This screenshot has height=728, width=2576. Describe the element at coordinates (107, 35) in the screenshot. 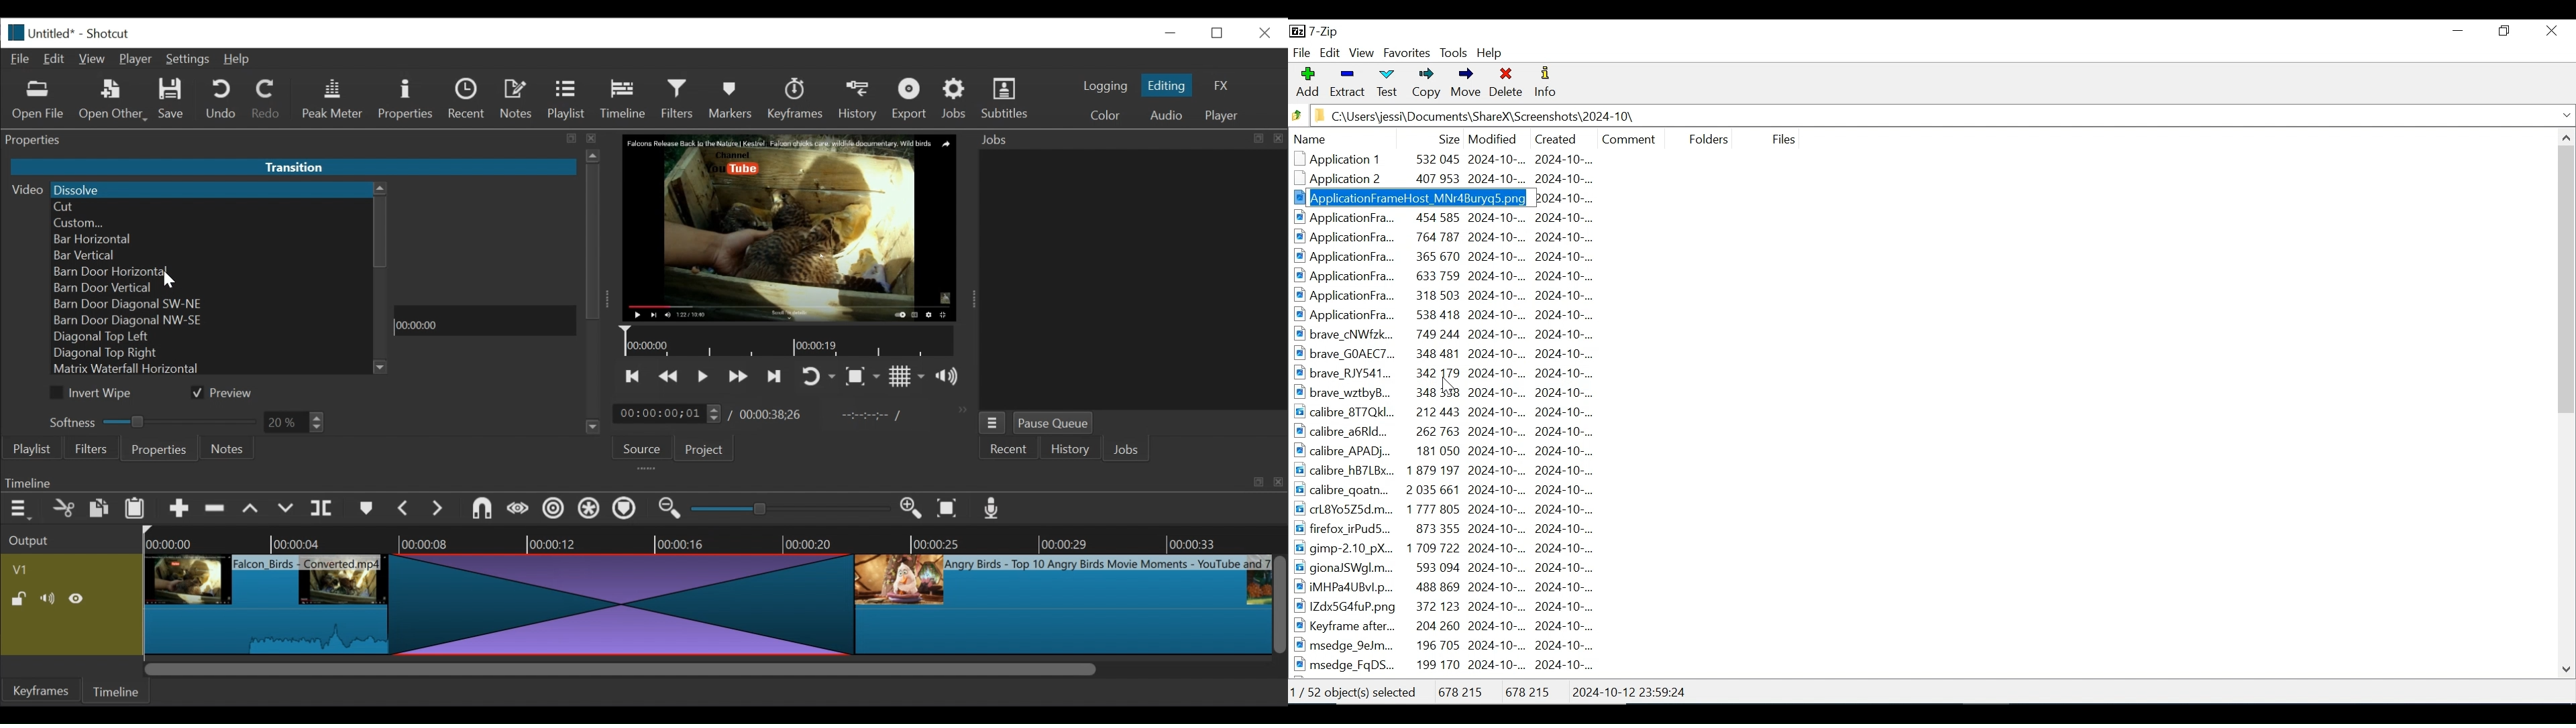

I see `Shotcut` at that location.